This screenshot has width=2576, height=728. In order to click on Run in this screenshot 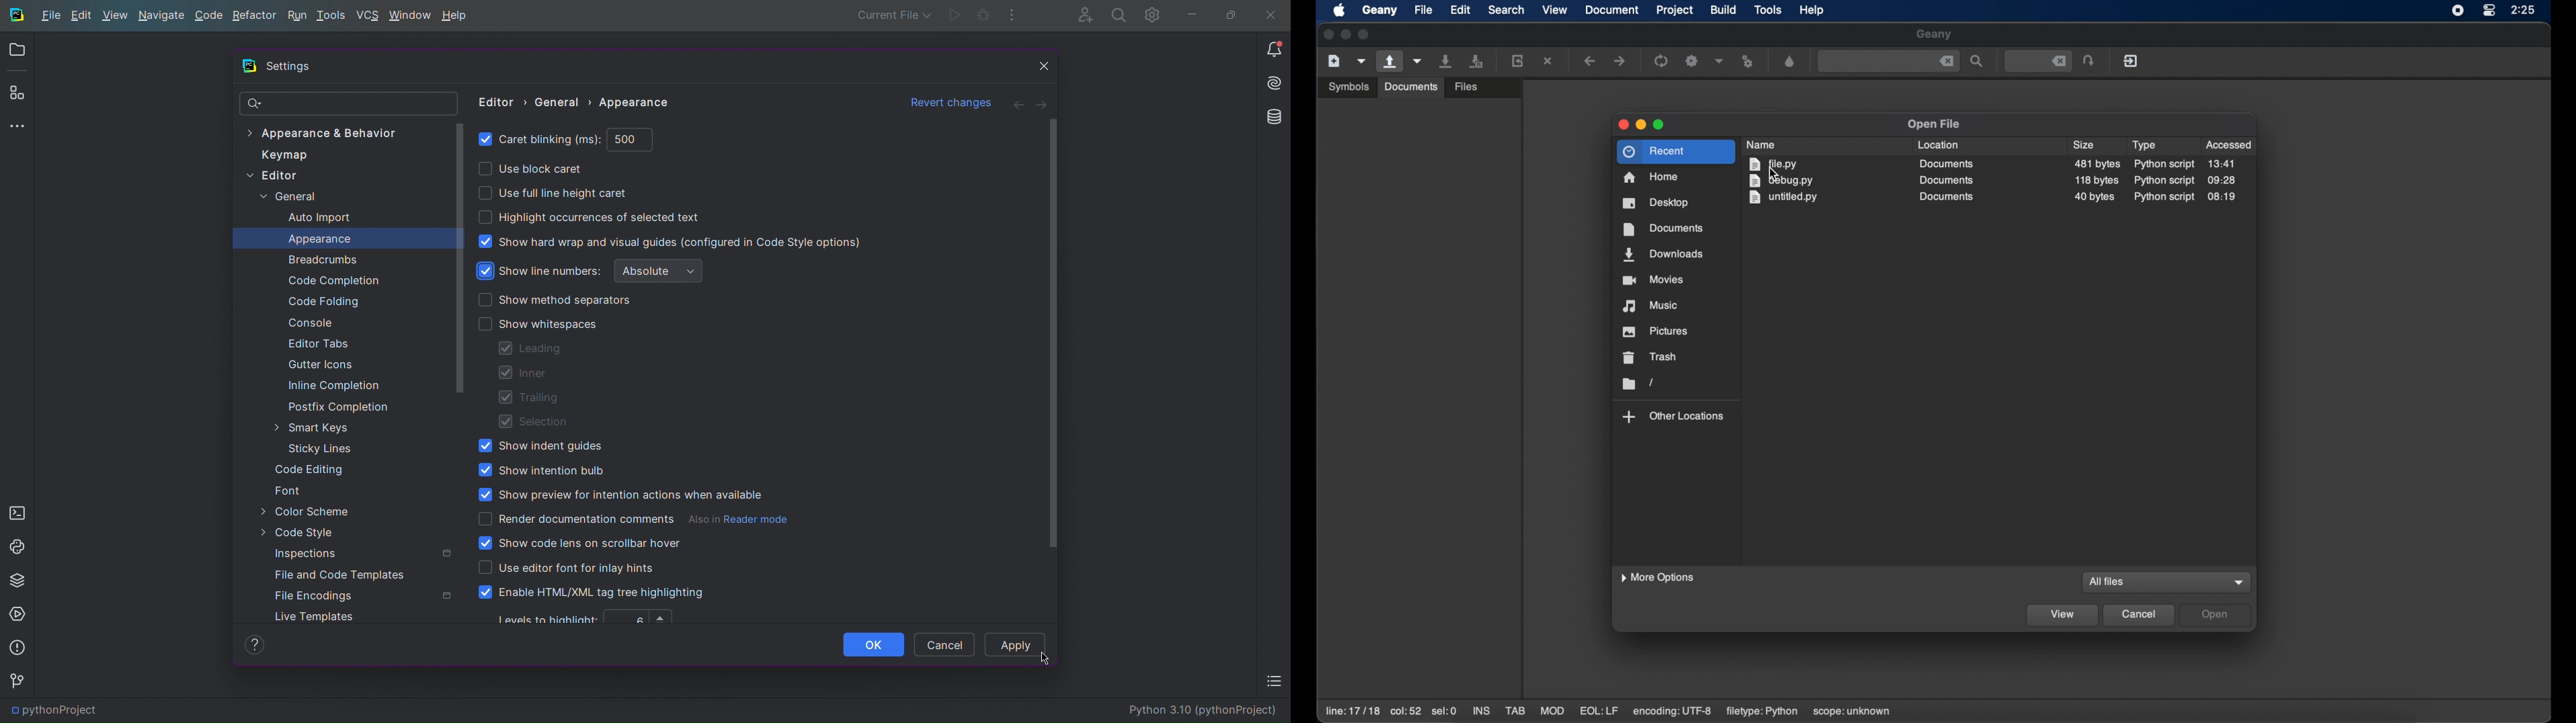, I will do `click(297, 15)`.